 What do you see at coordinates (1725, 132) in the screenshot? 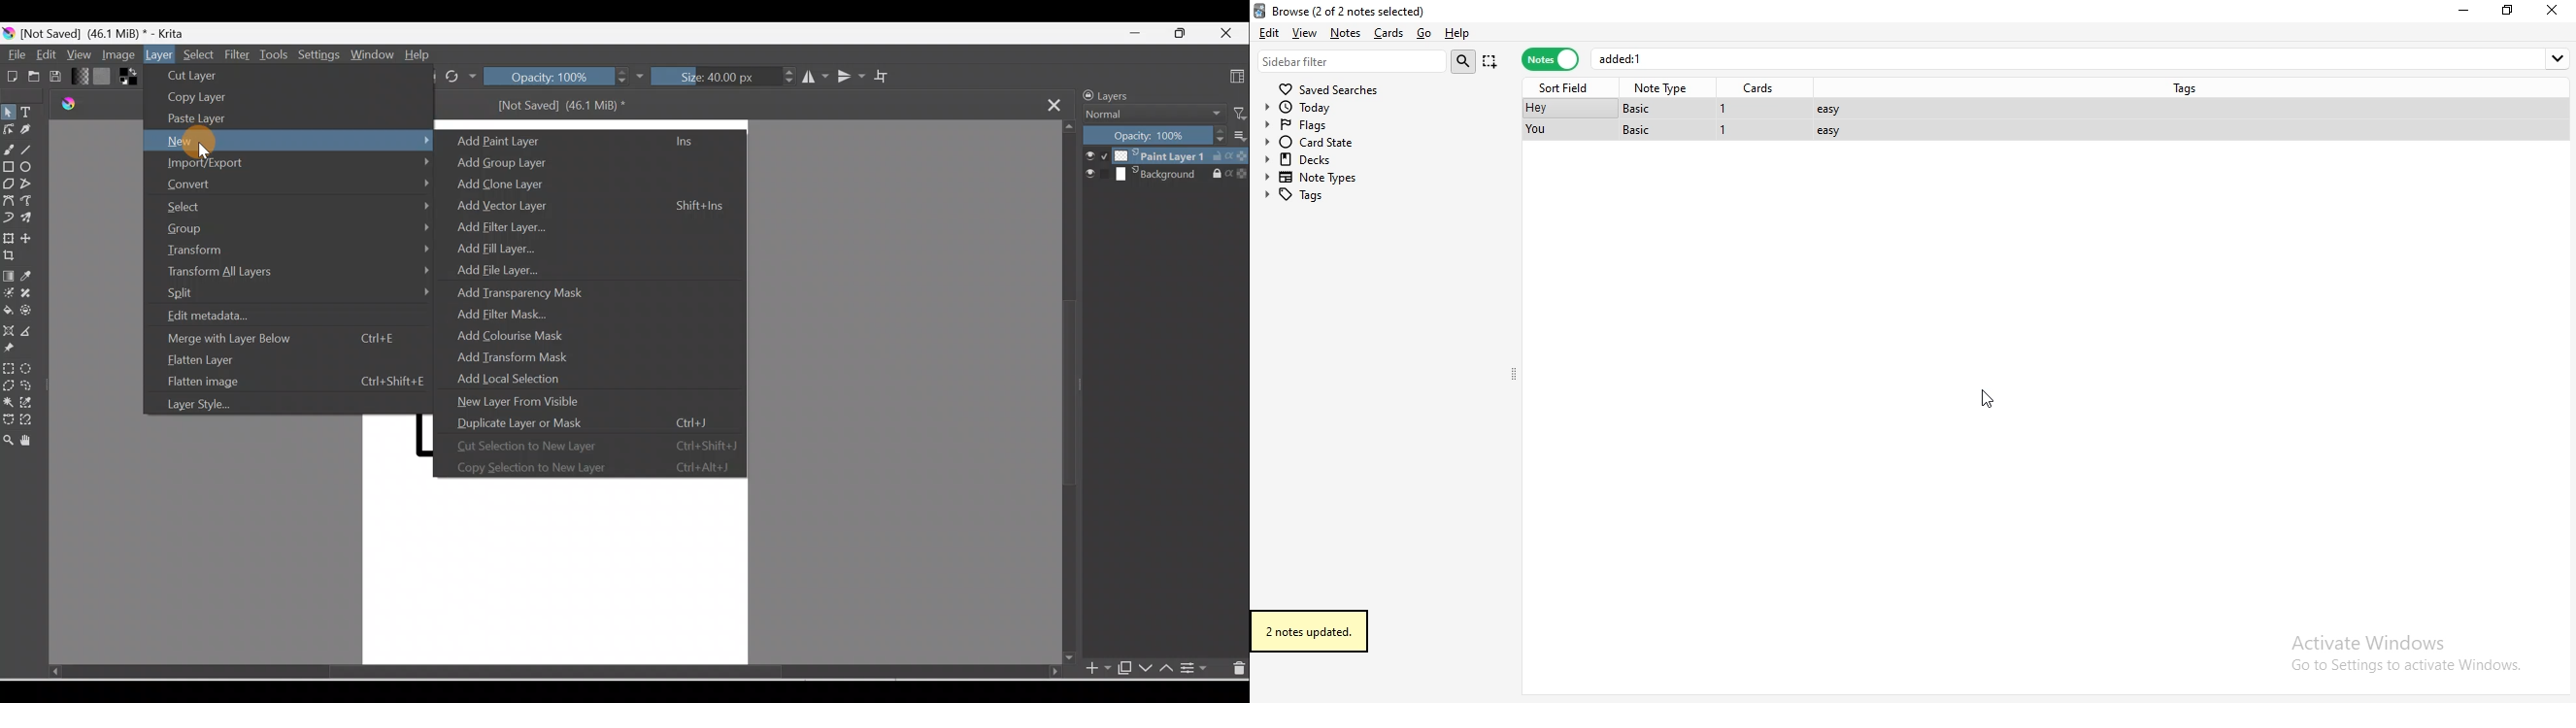
I see `1` at bounding box center [1725, 132].